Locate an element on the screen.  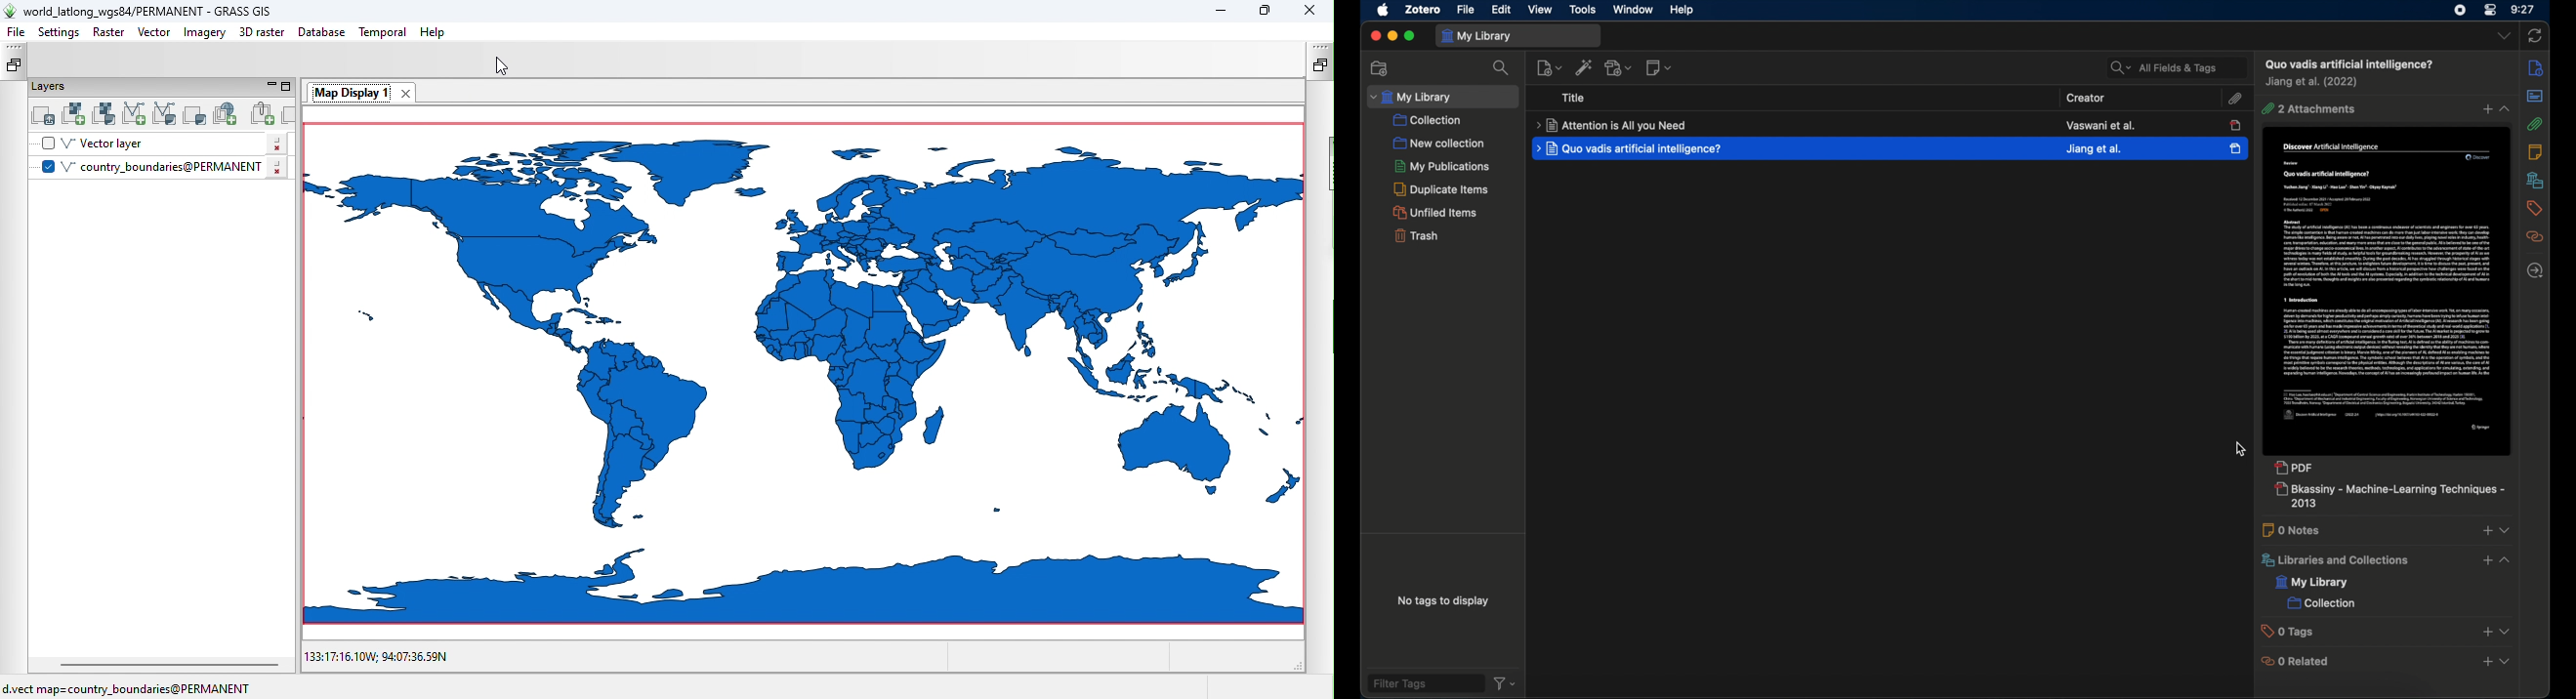
0 notes is located at coordinates (2291, 529).